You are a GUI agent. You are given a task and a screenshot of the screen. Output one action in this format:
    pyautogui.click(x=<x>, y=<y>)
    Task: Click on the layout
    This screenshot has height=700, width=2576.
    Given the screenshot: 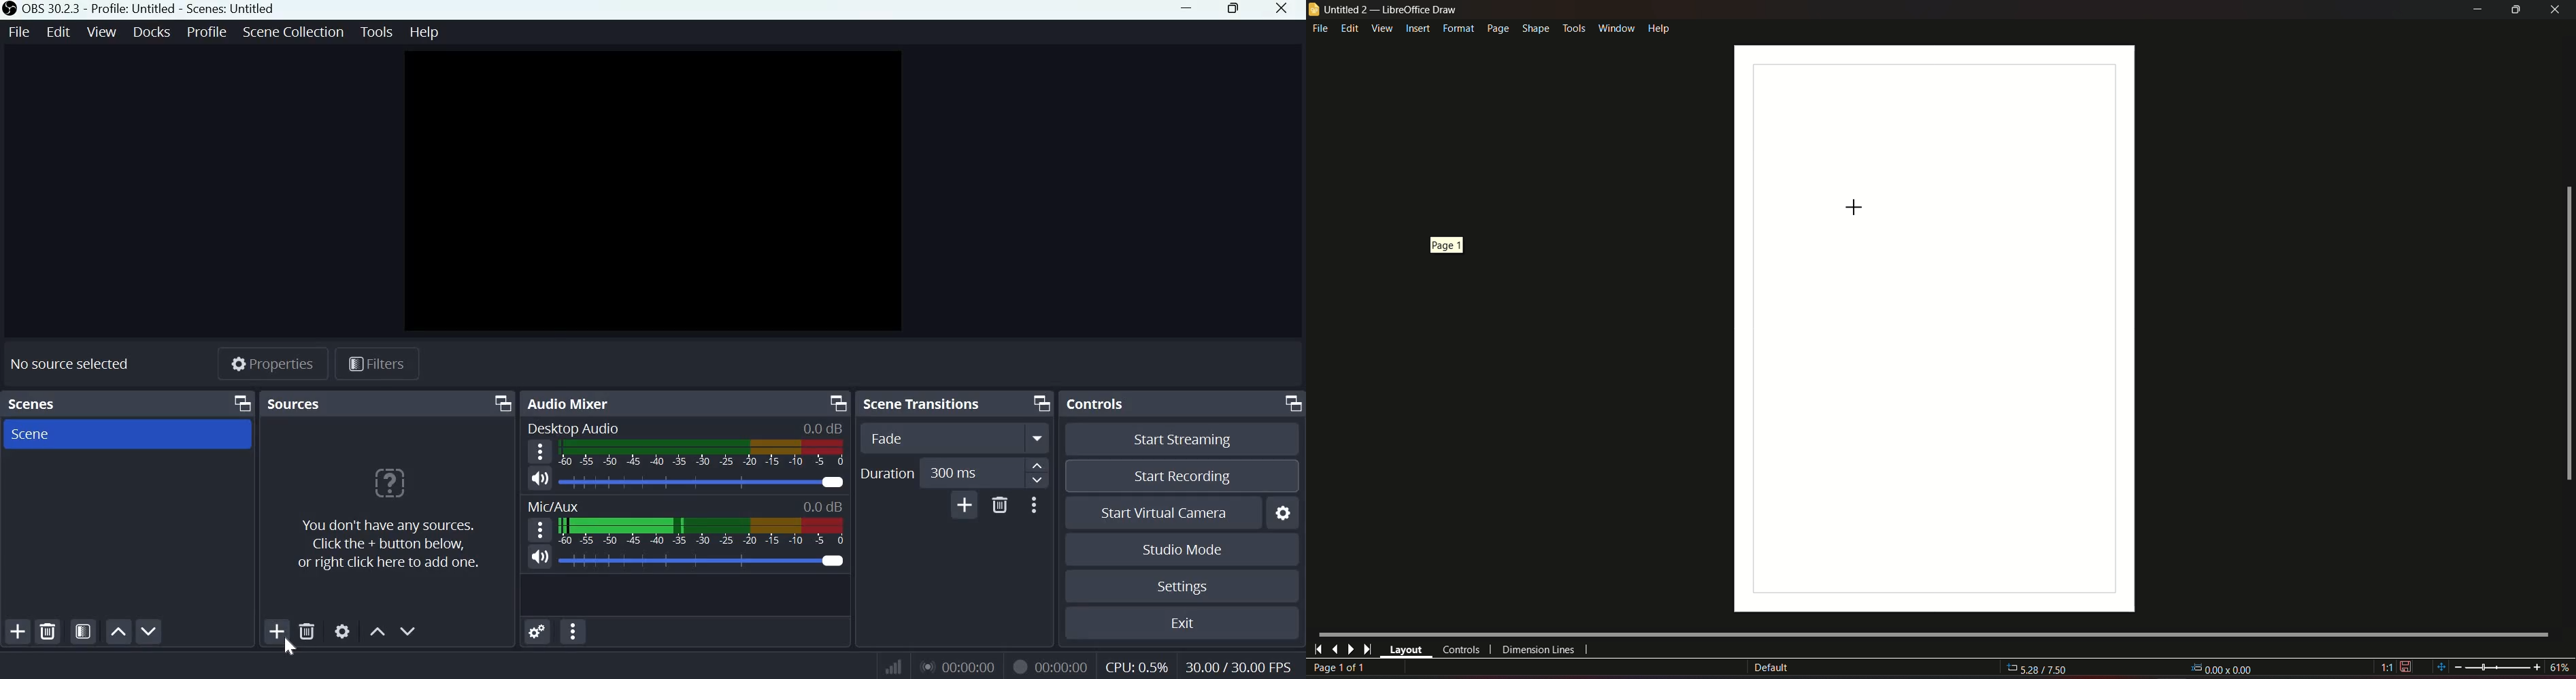 What is the action you would take?
    pyautogui.click(x=1406, y=651)
    